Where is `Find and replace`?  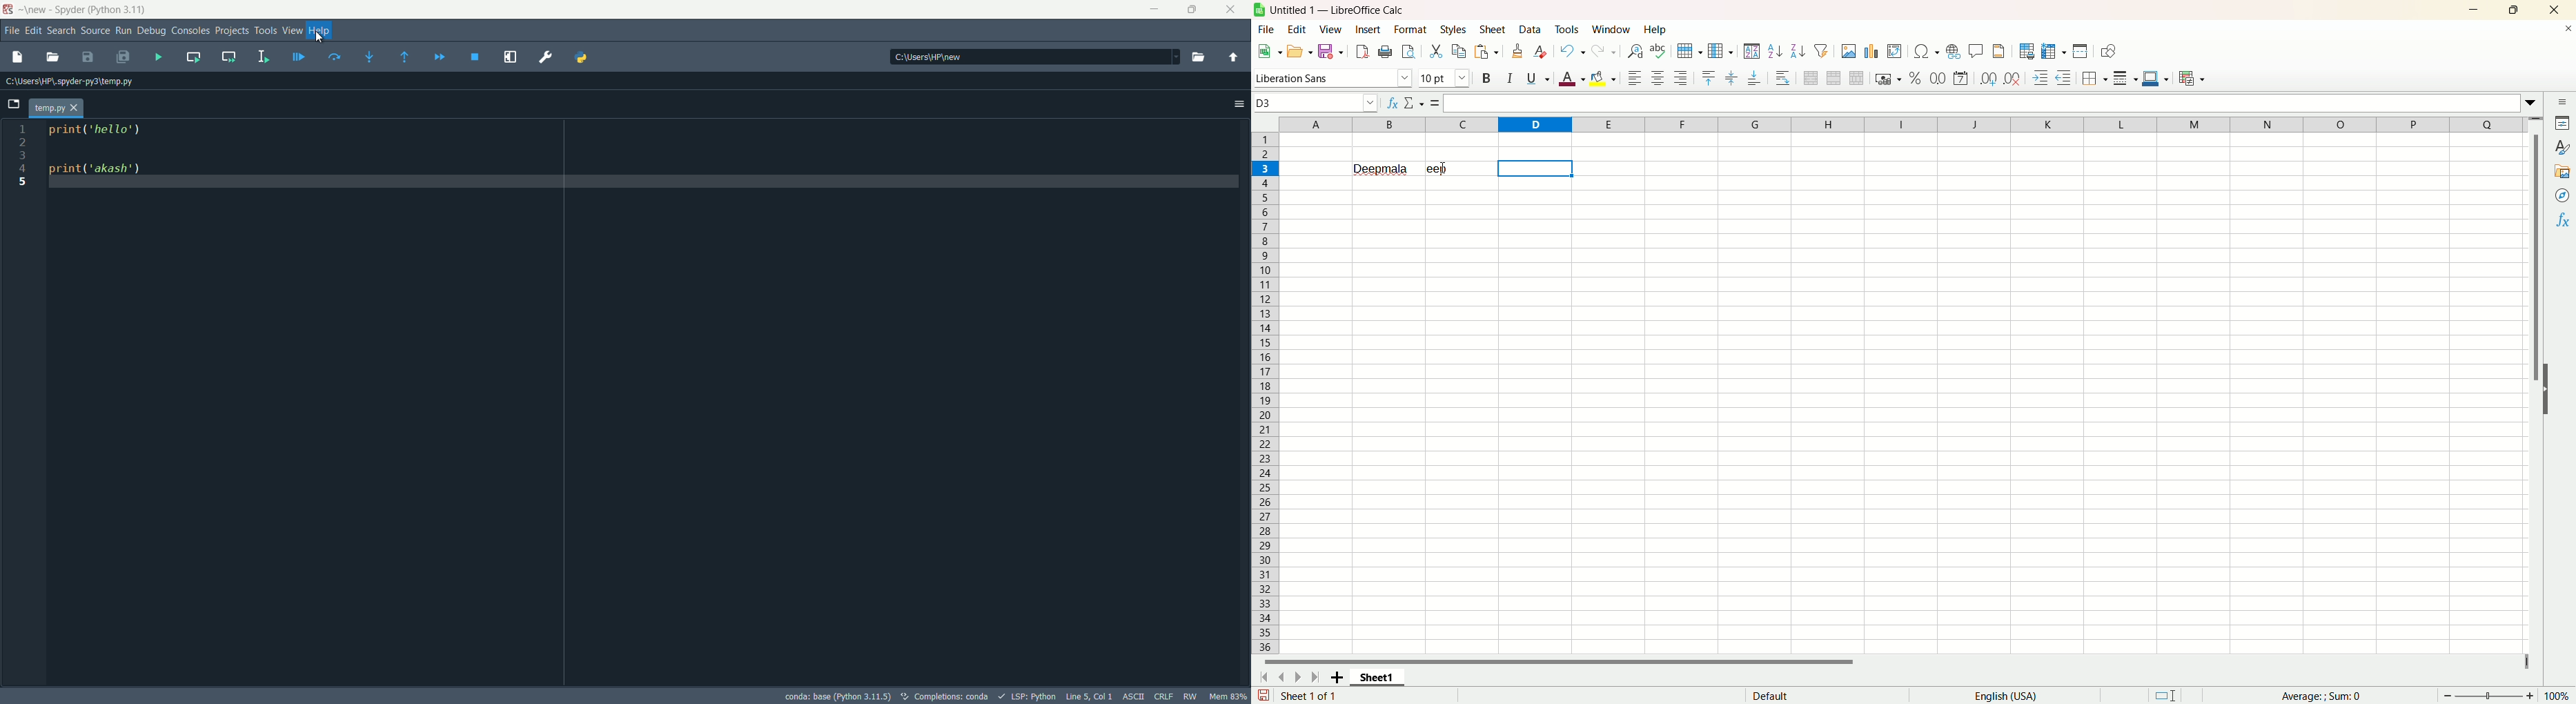 Find and replace is located at coordinates (1635, 51).